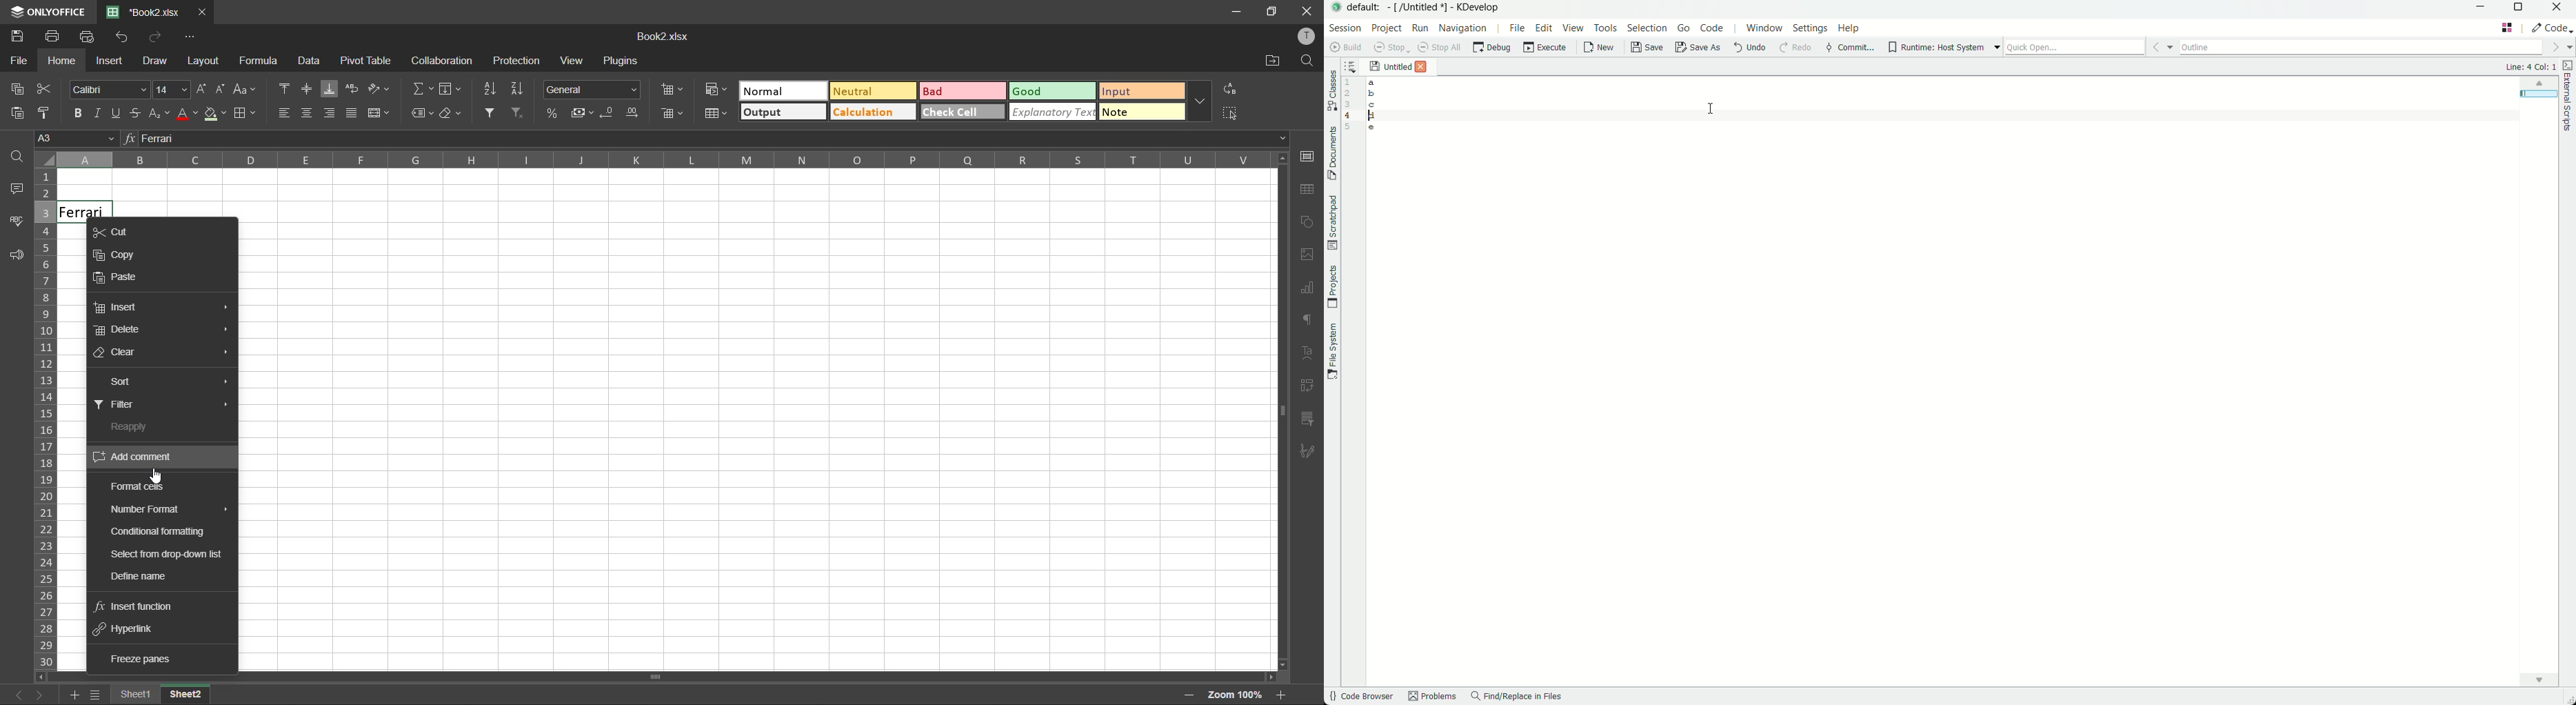 Image resolution: width=2576 pixels, height=728 pixels. I want to click on sheet names, so click(131, 695).